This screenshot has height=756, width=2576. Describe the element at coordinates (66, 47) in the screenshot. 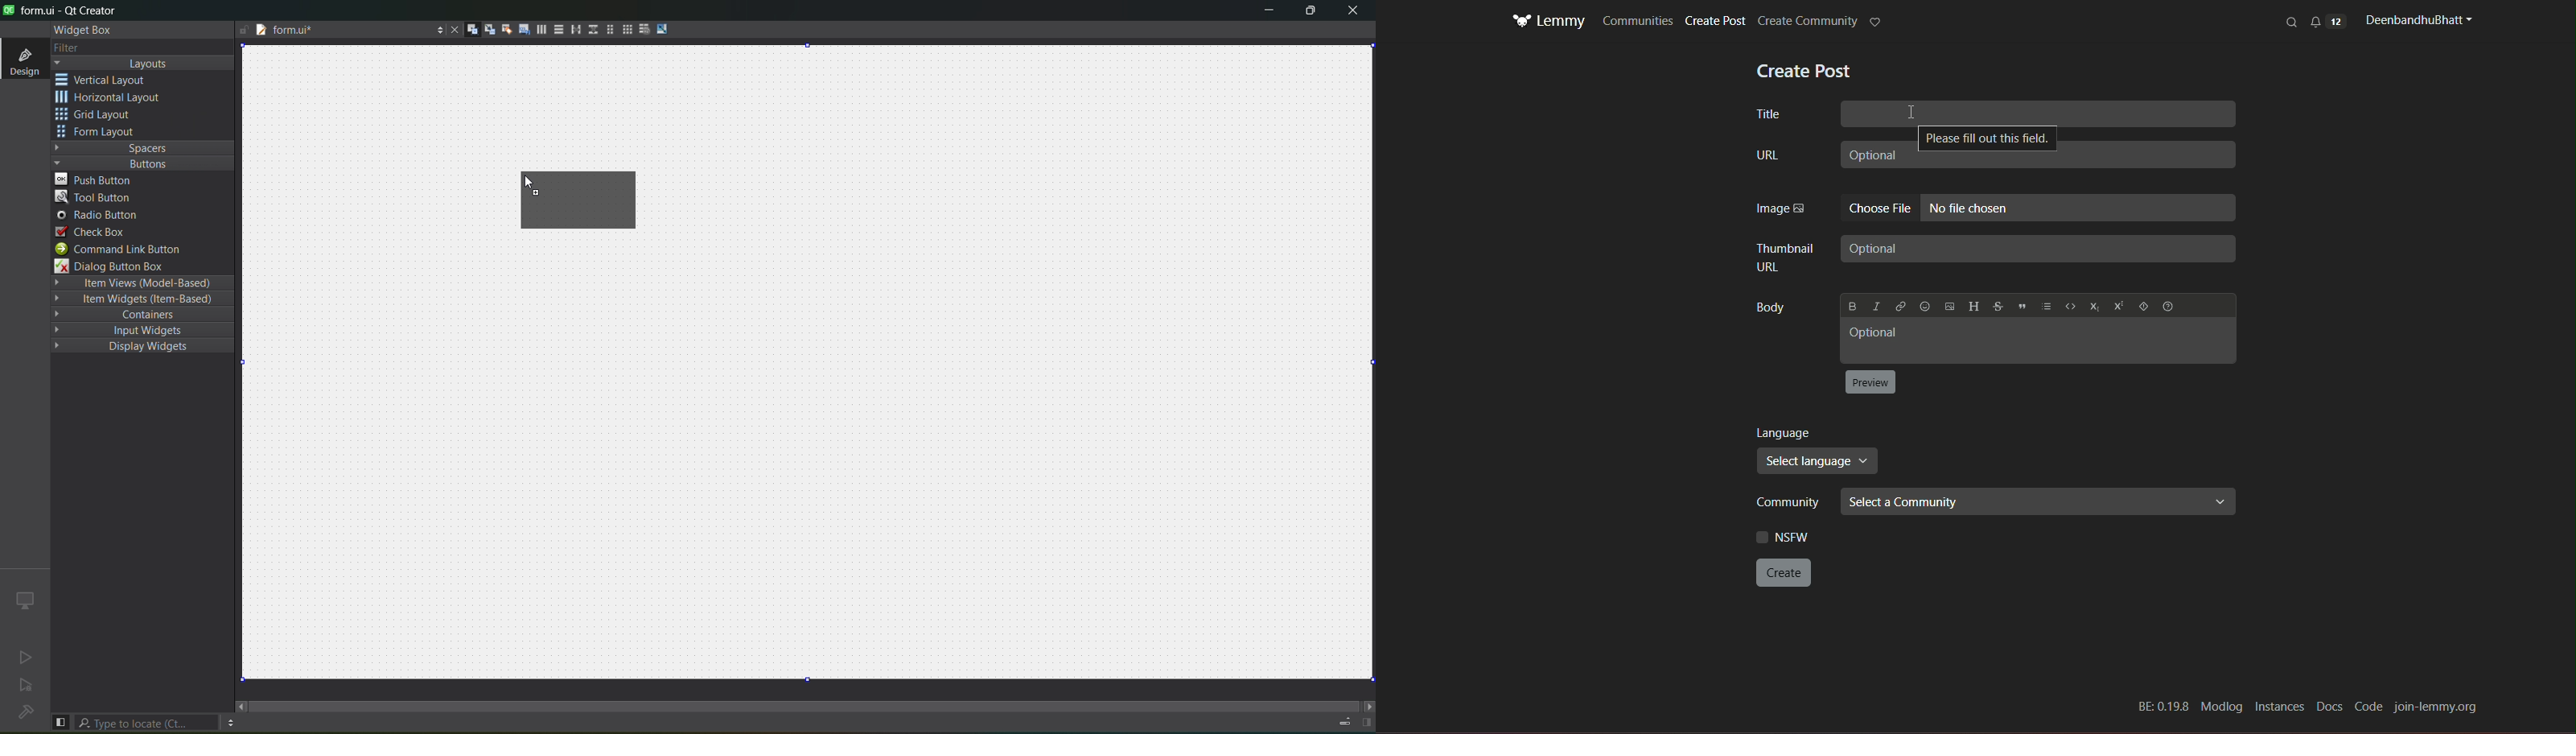

I see `filter` at that location.